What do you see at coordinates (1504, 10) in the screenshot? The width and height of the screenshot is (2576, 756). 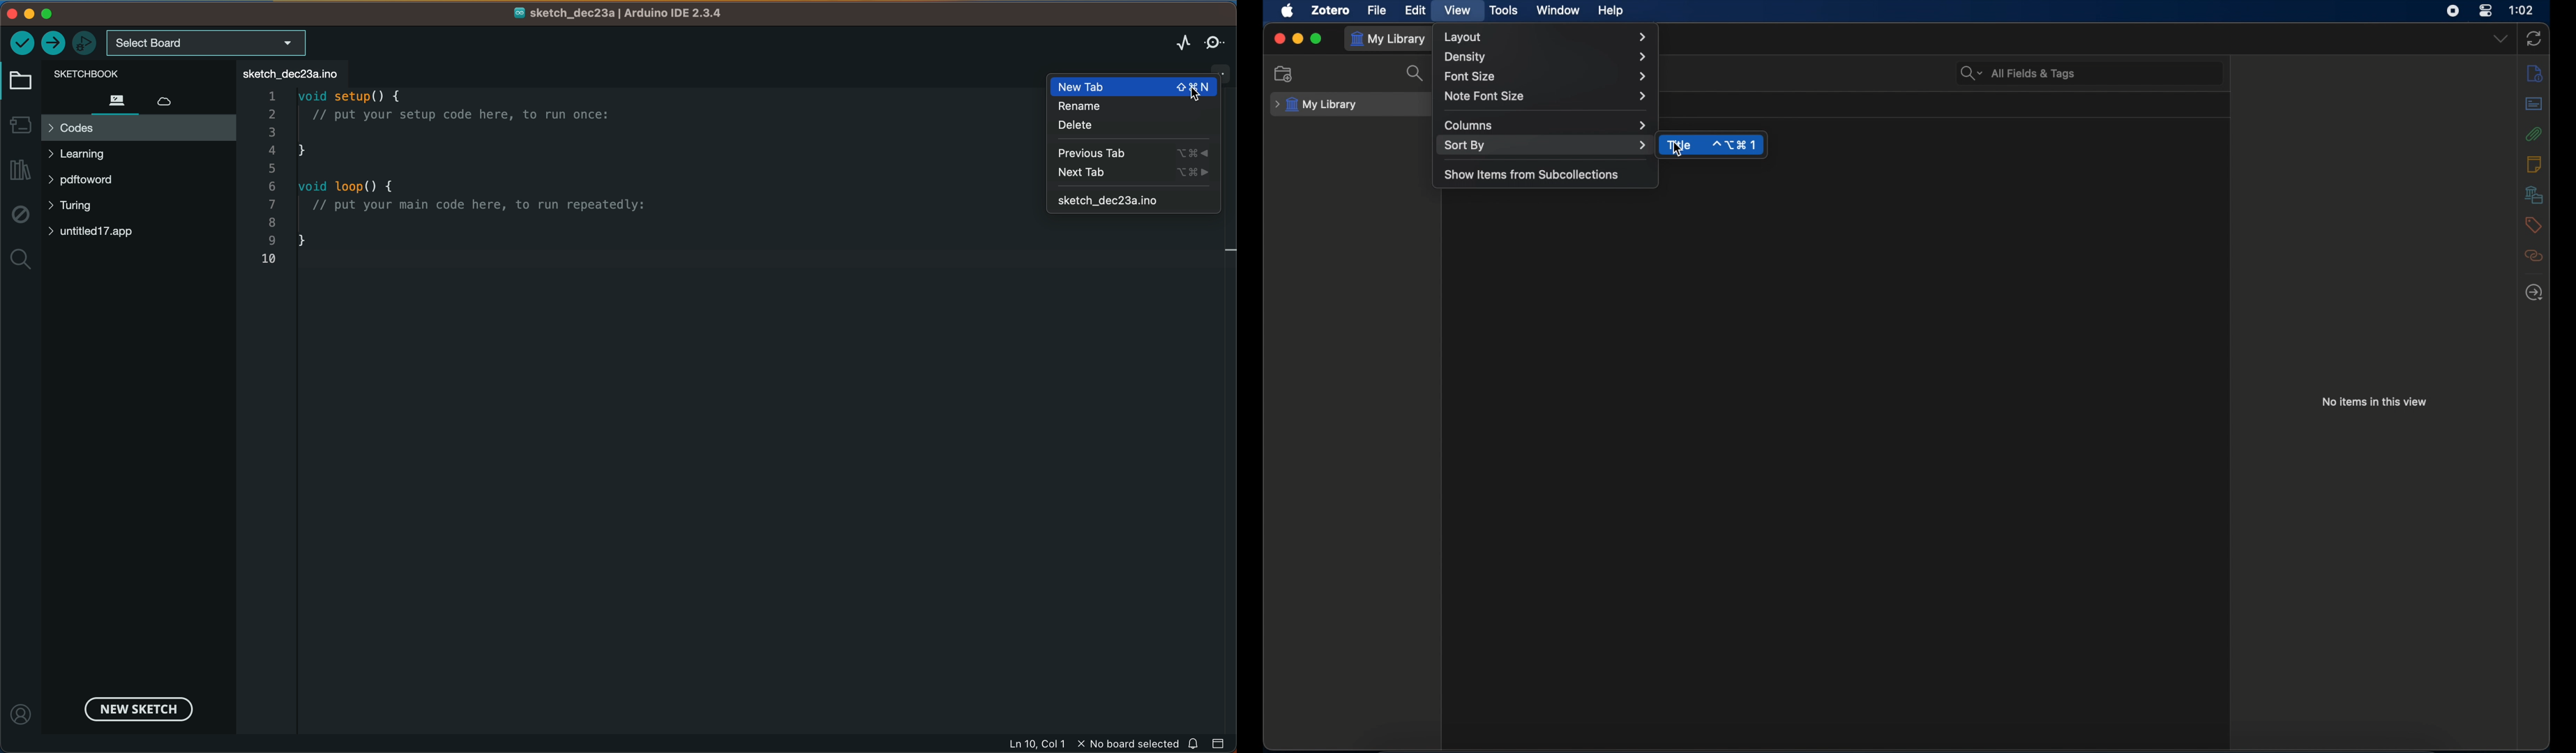 I see `tools` at bounding box center [1504, 10].